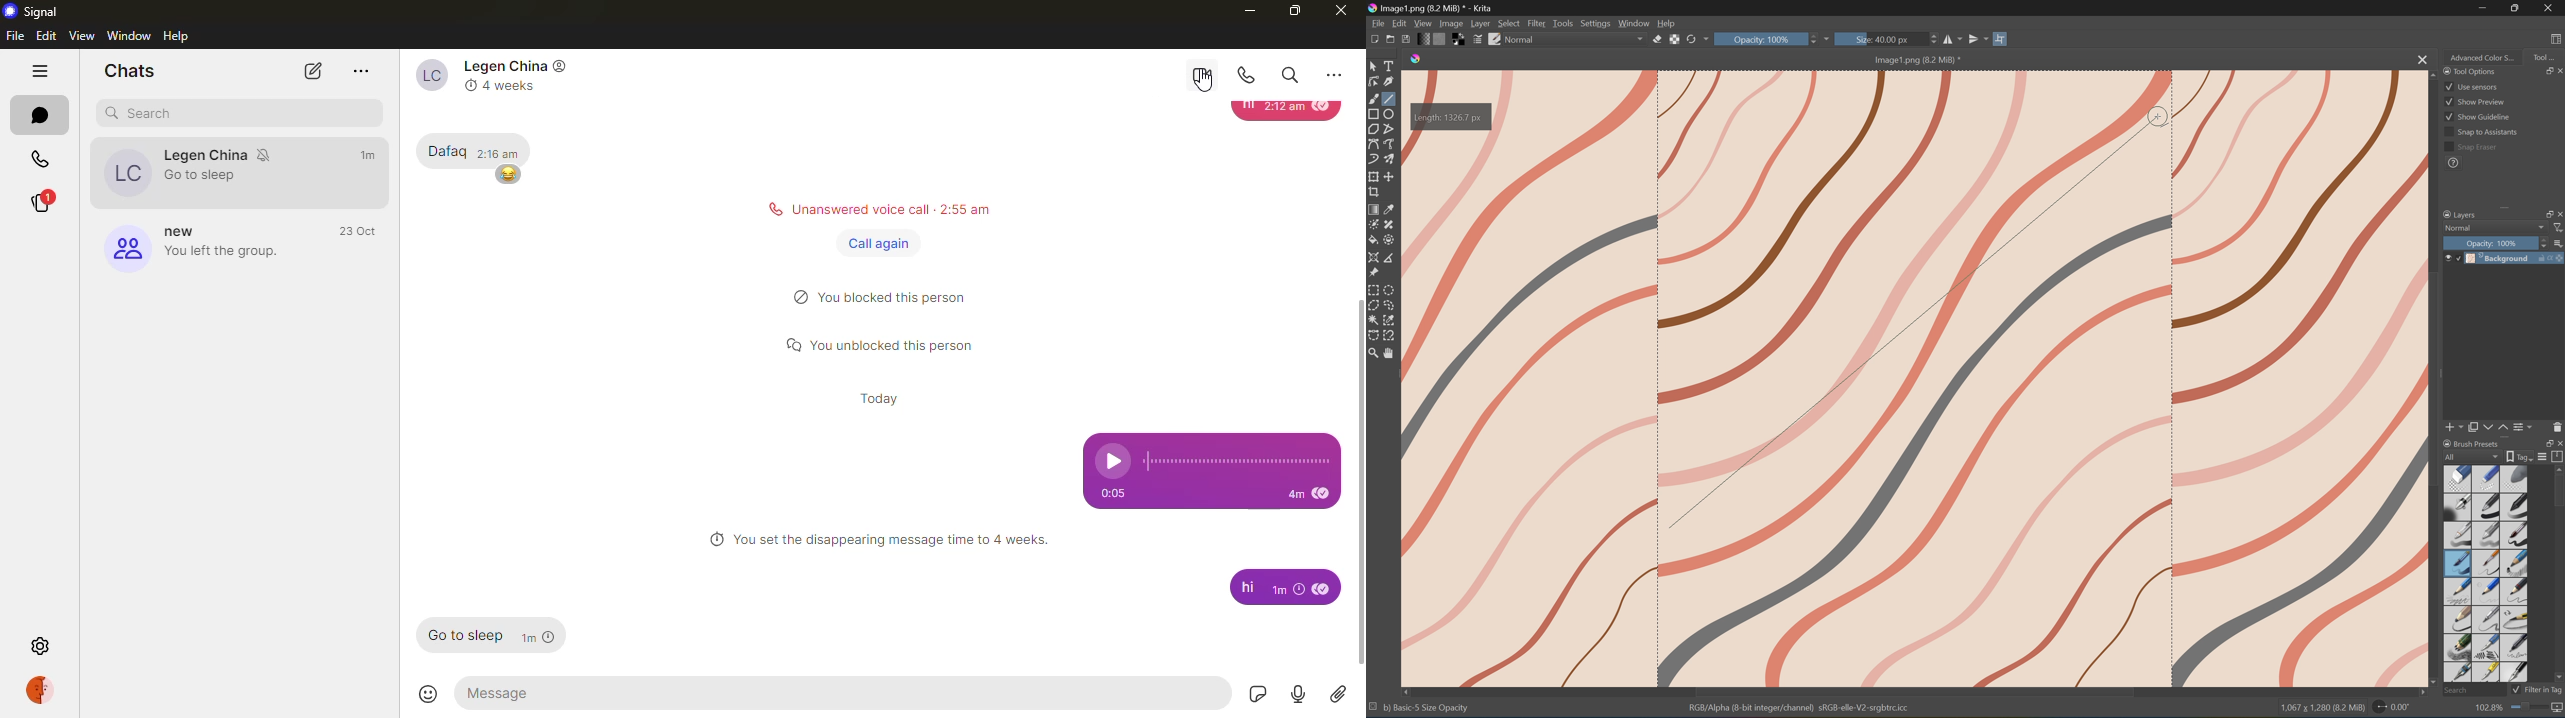 The width and height of the screenshot is (2576, 728). What do you see at coordinates (2473, 426) in the screenshot?
I see `Duplicate layer or mask ` at bounding box center [2473, 426].